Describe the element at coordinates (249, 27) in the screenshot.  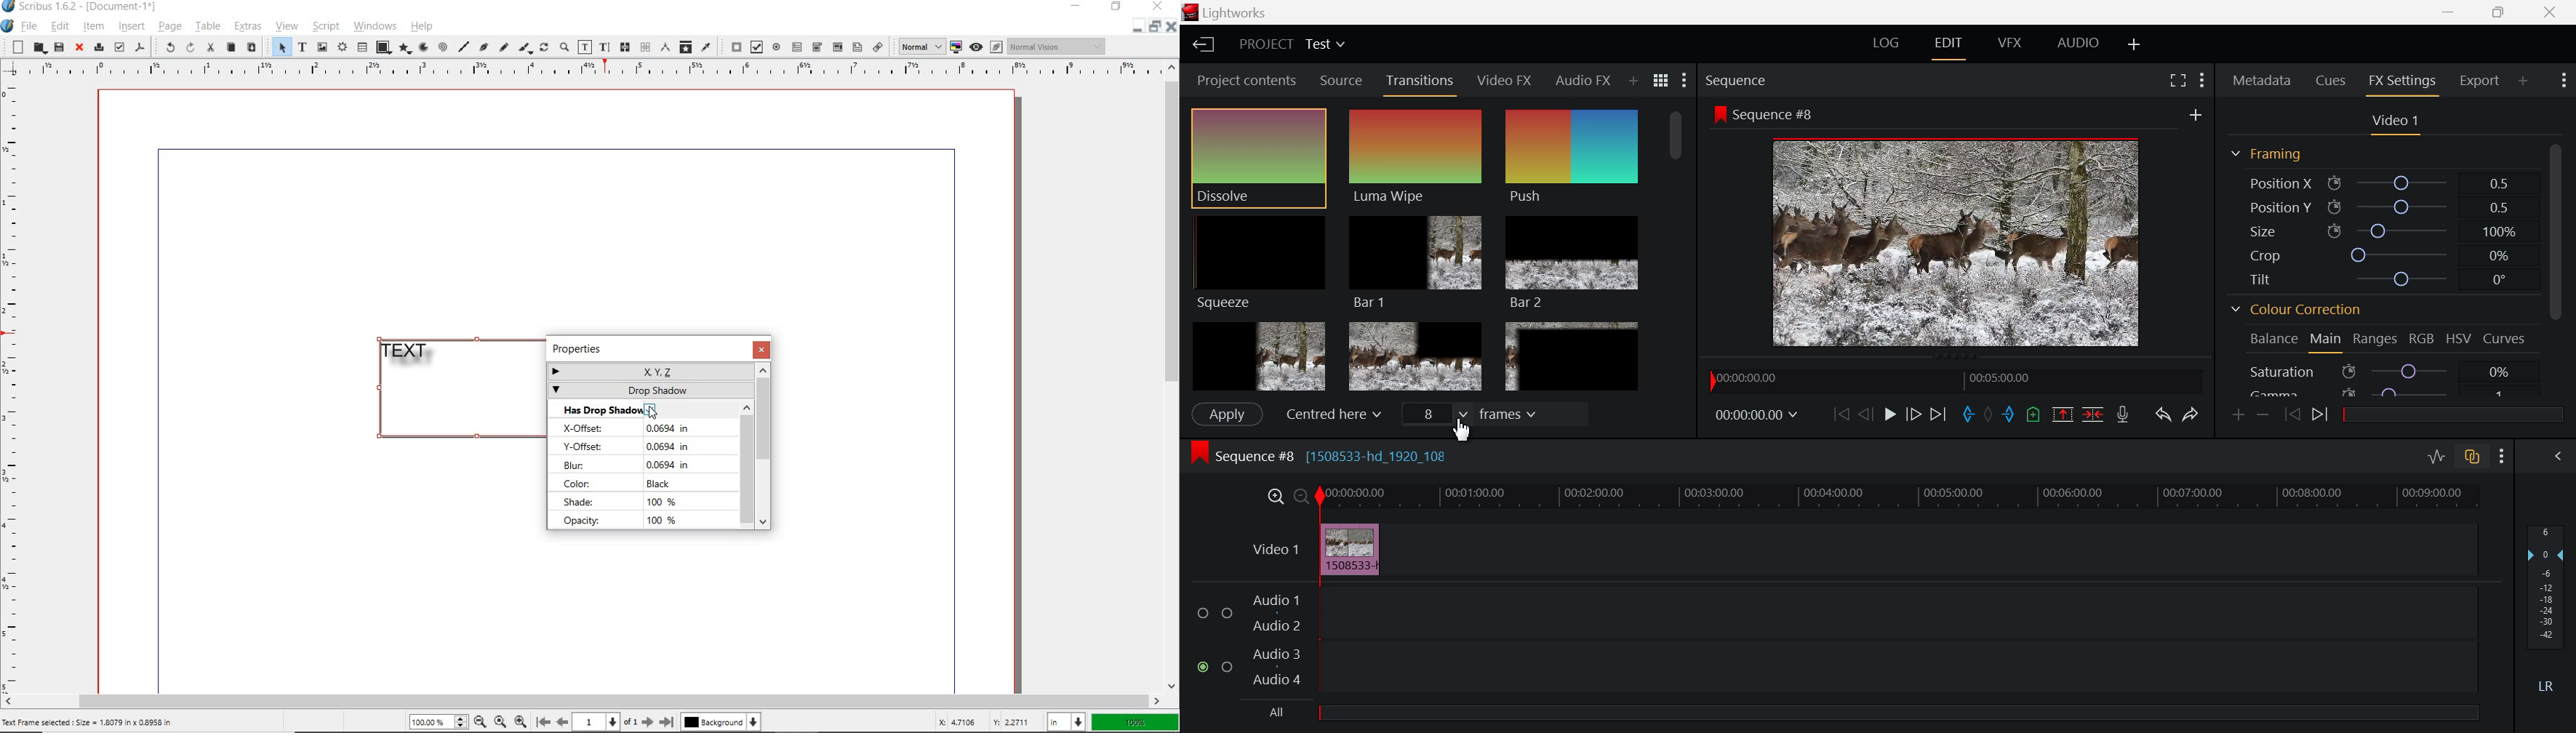
I see `extras` at that location.